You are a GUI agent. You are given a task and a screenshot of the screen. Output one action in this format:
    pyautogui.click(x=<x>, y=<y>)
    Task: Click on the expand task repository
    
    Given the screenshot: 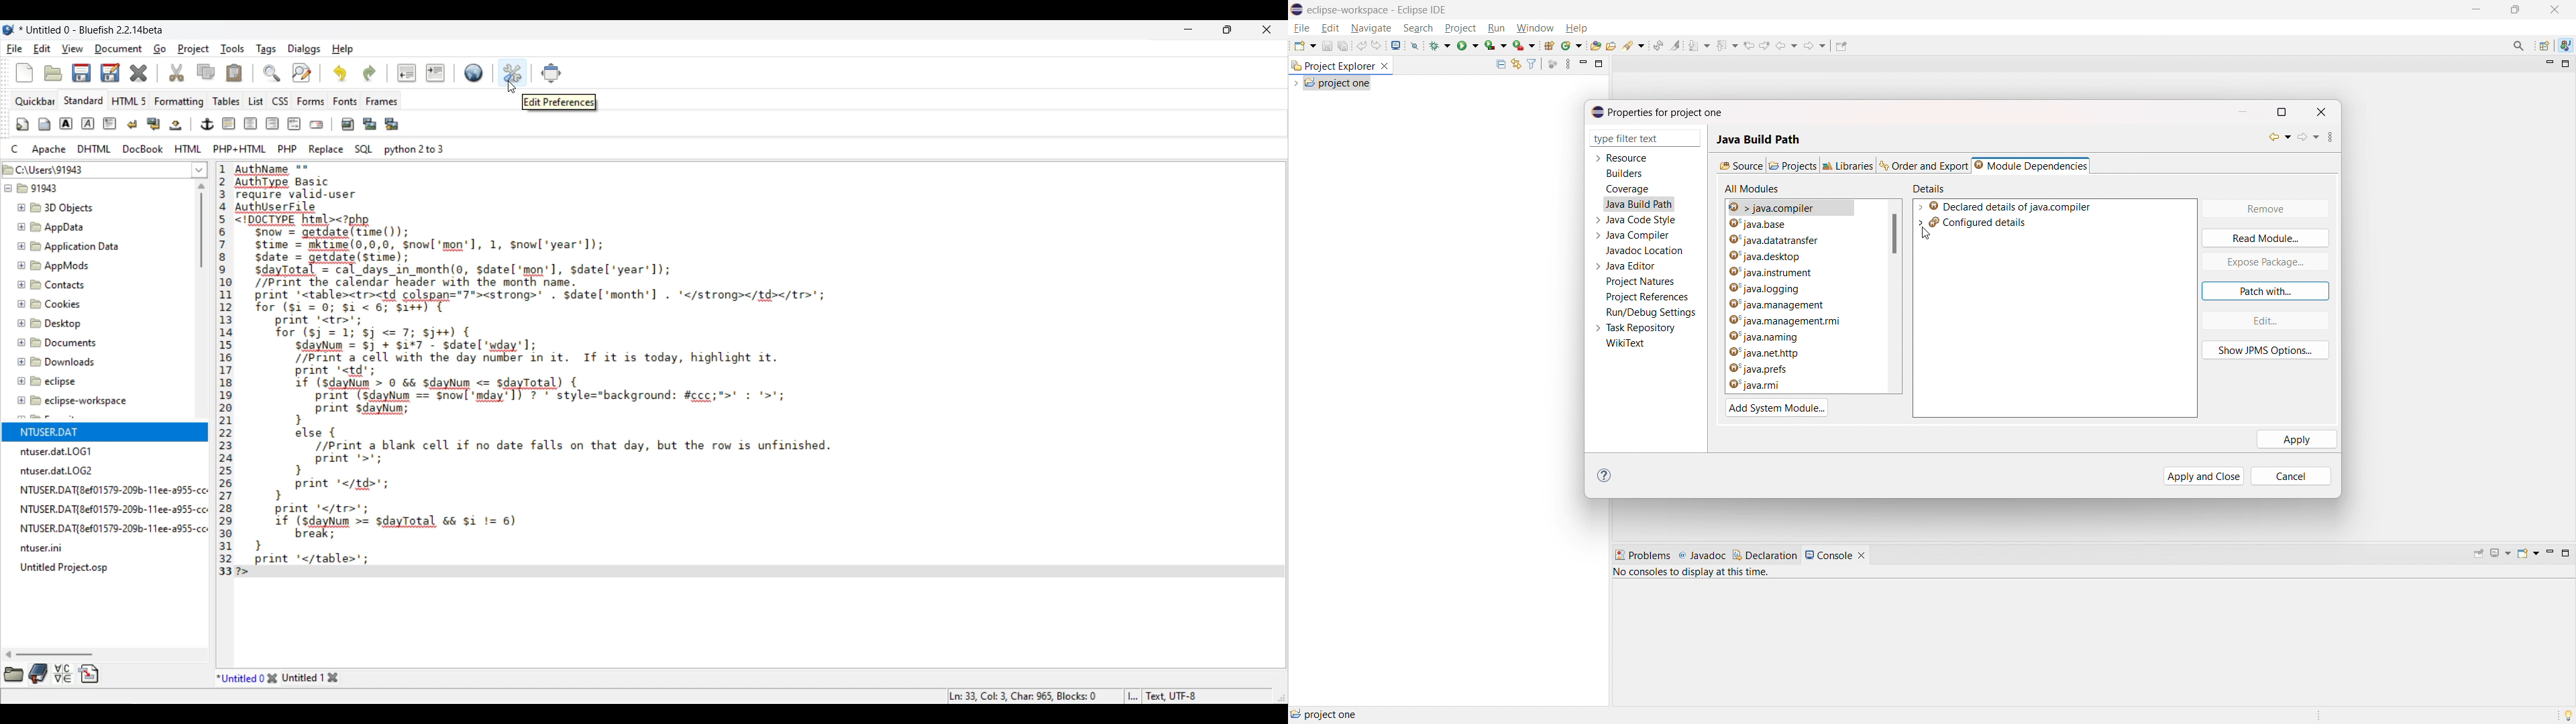 What is the action you would take?
    pyautogui.click(x=1597, y=329)
    